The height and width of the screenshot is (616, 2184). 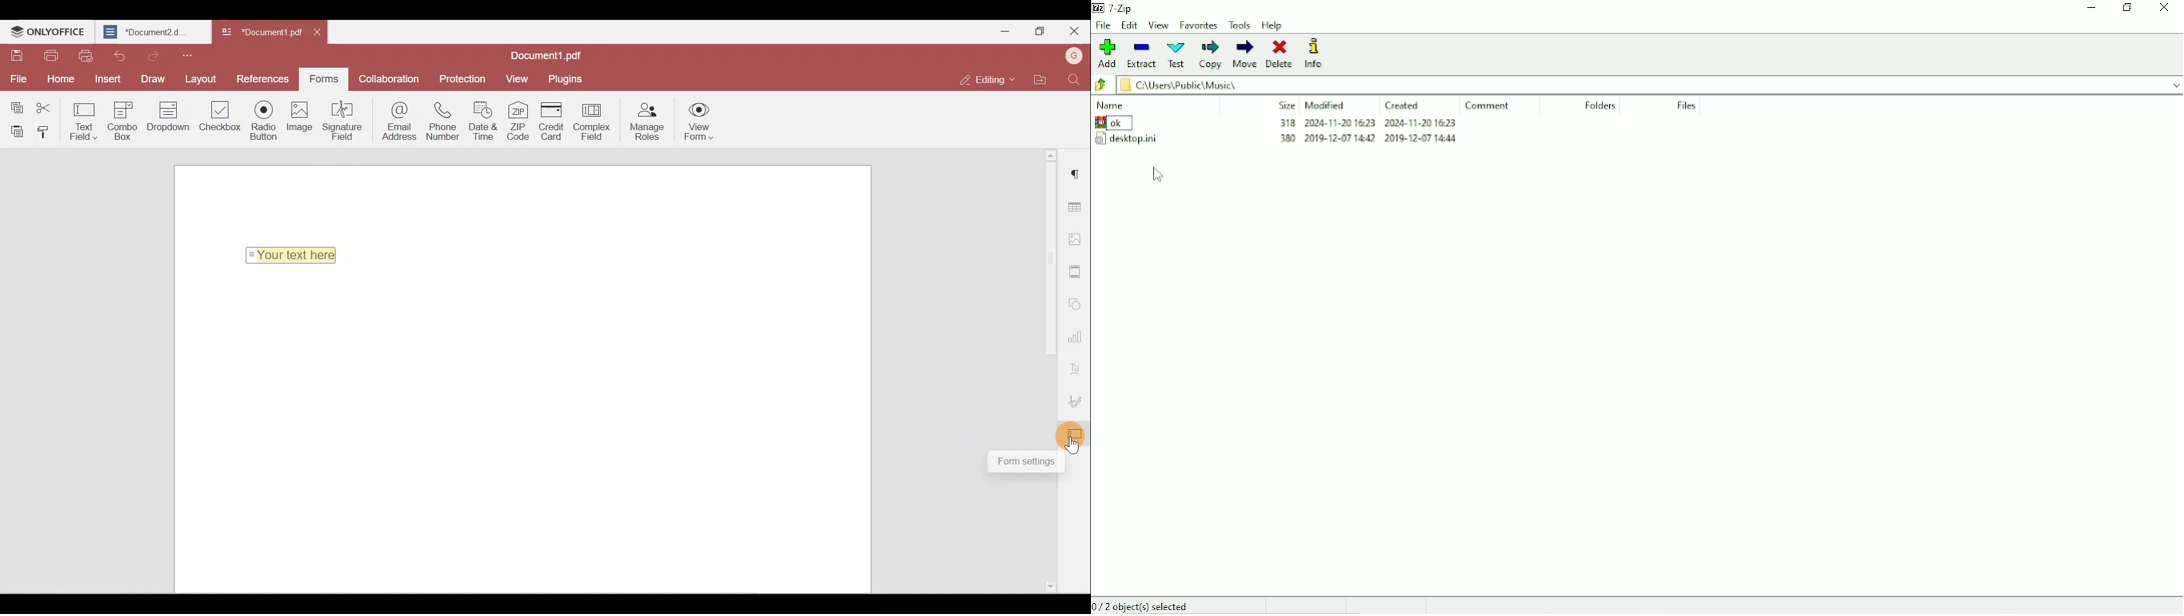 I want to click on Copy style, so click(x=44, y=134).